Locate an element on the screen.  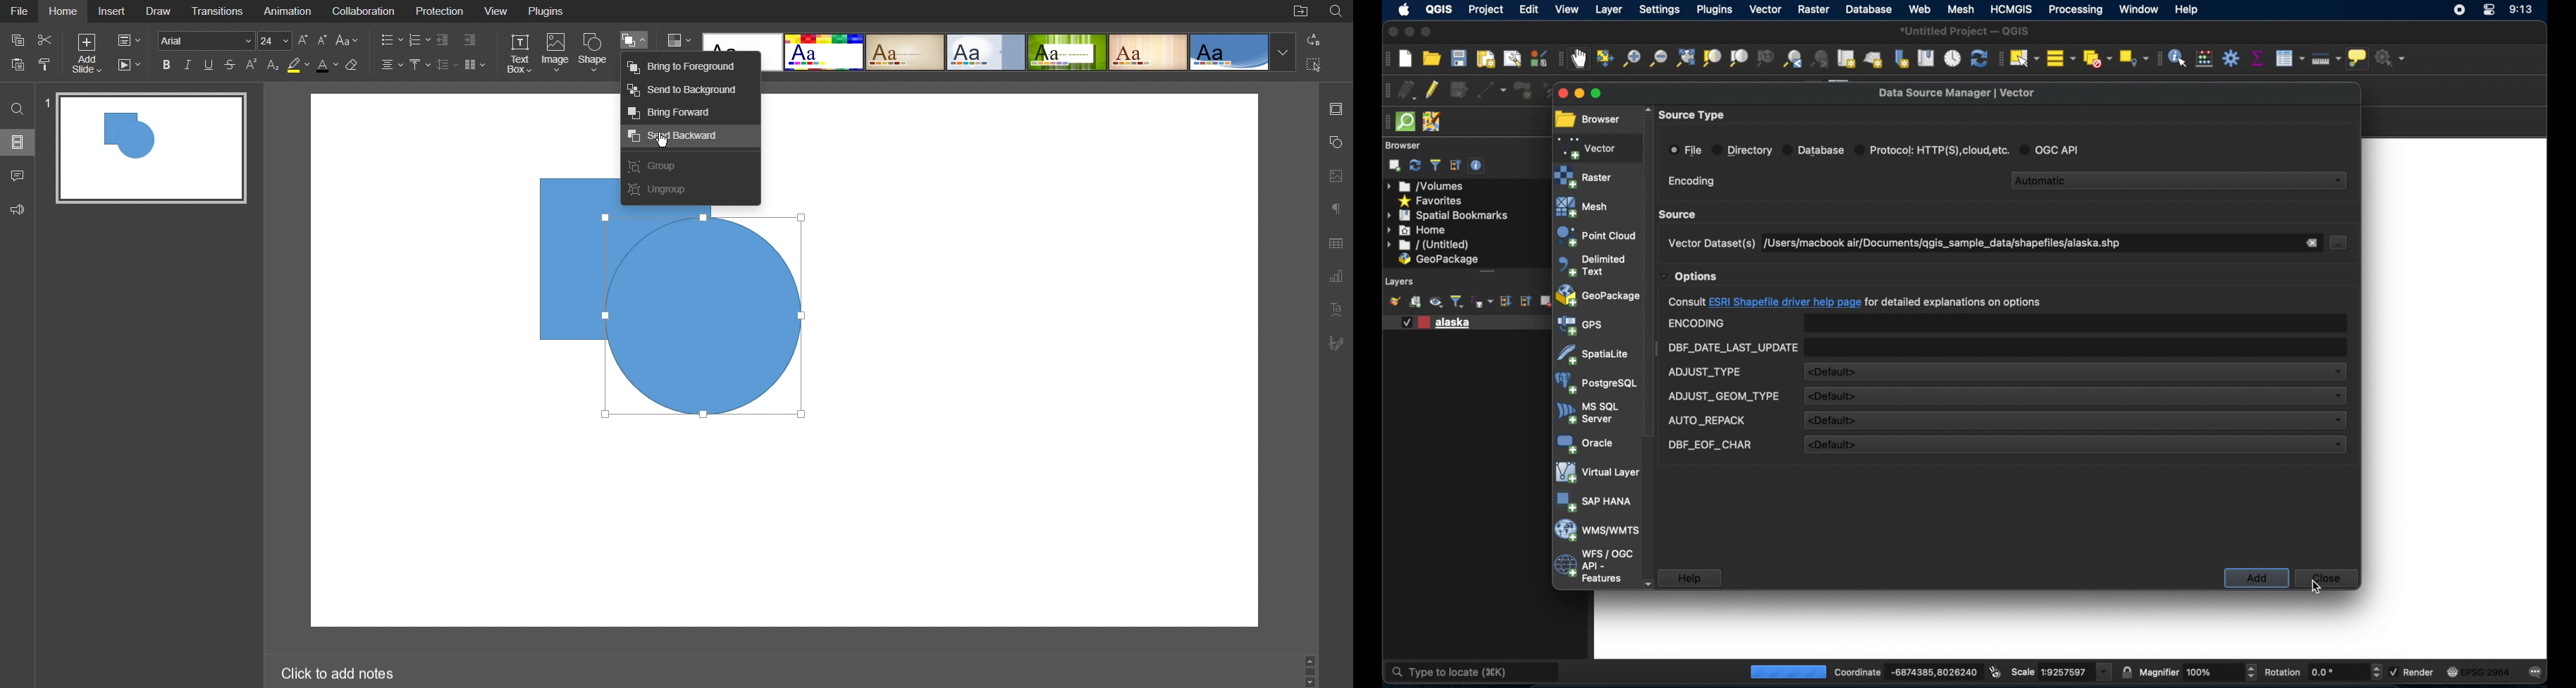
zoom to selection is located at coordinates (1712, 59).